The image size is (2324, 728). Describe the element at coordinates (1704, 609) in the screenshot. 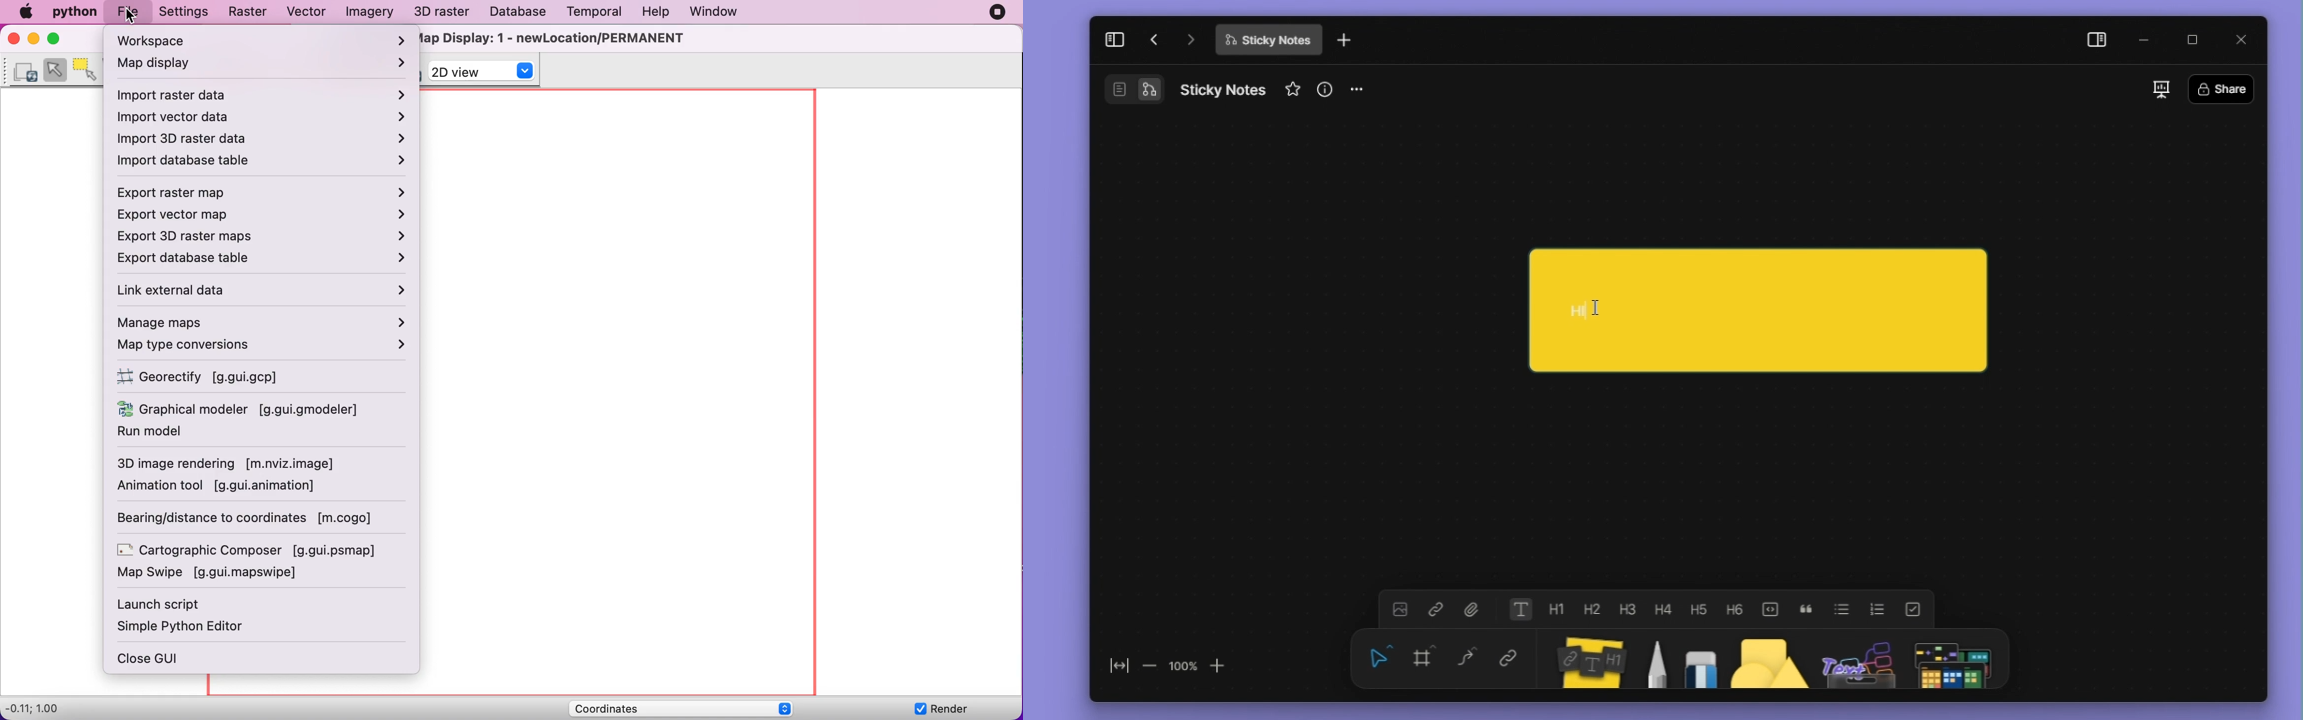

I see `heading` at that location.